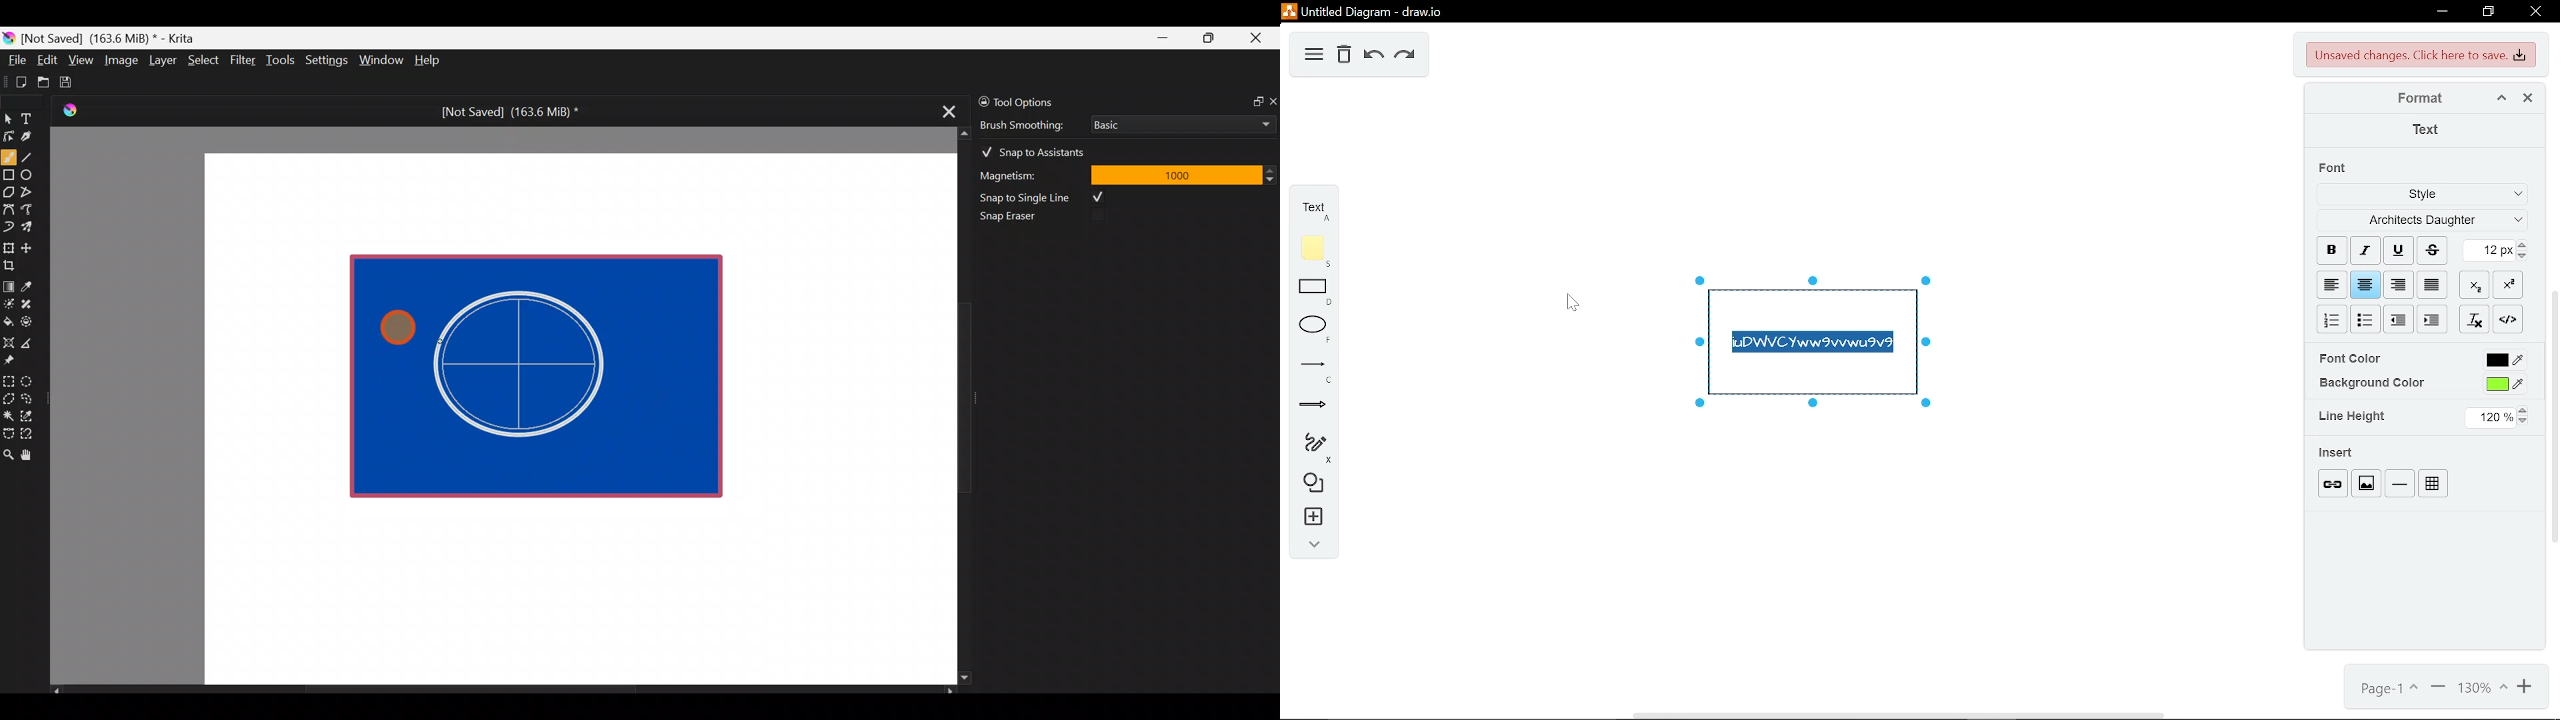 The width and height of the screenshot is (2576, 728). What do you see at coordinates (1366, 11) in the screenshot?
I see `Untitled Diagram-Draw.io` at bounding box center [1366, 11].